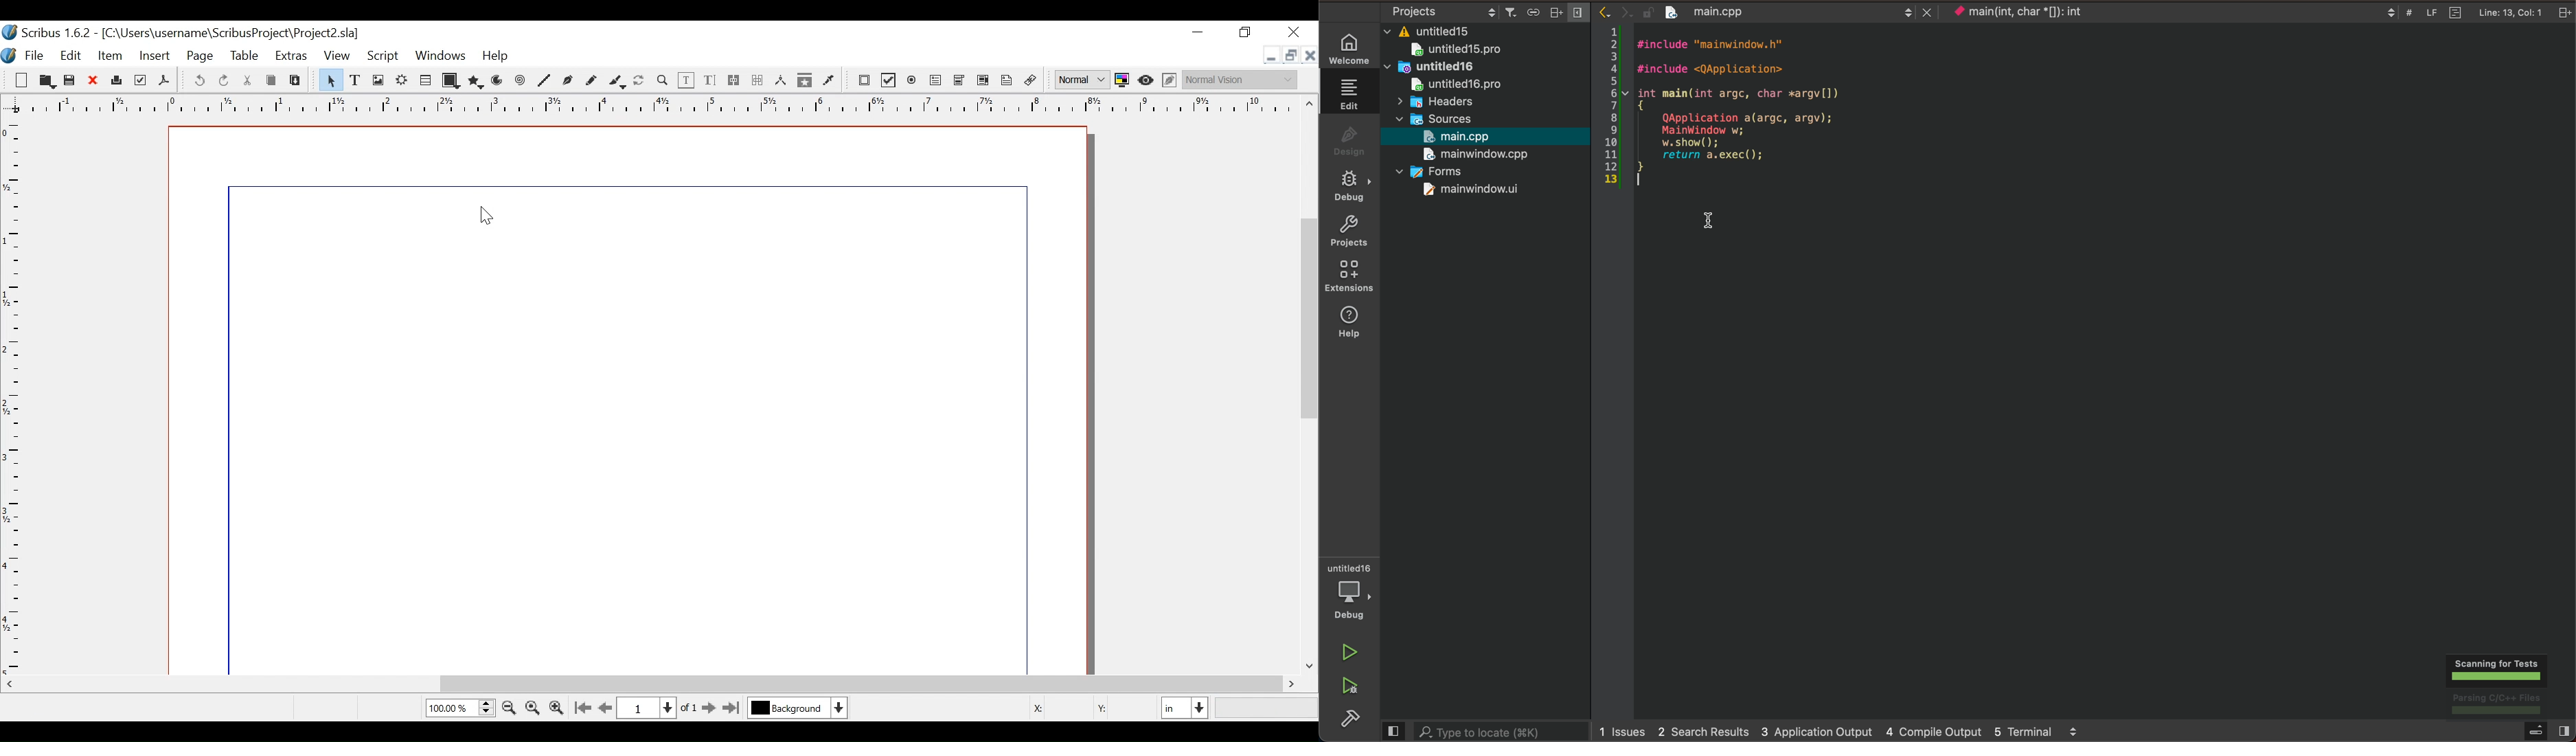 This screenshot has width=2576, height=756. What do you see at coordinates (959, 80) in the screenshot?
I see `PDF List Box` at bounding box center [959, 80].